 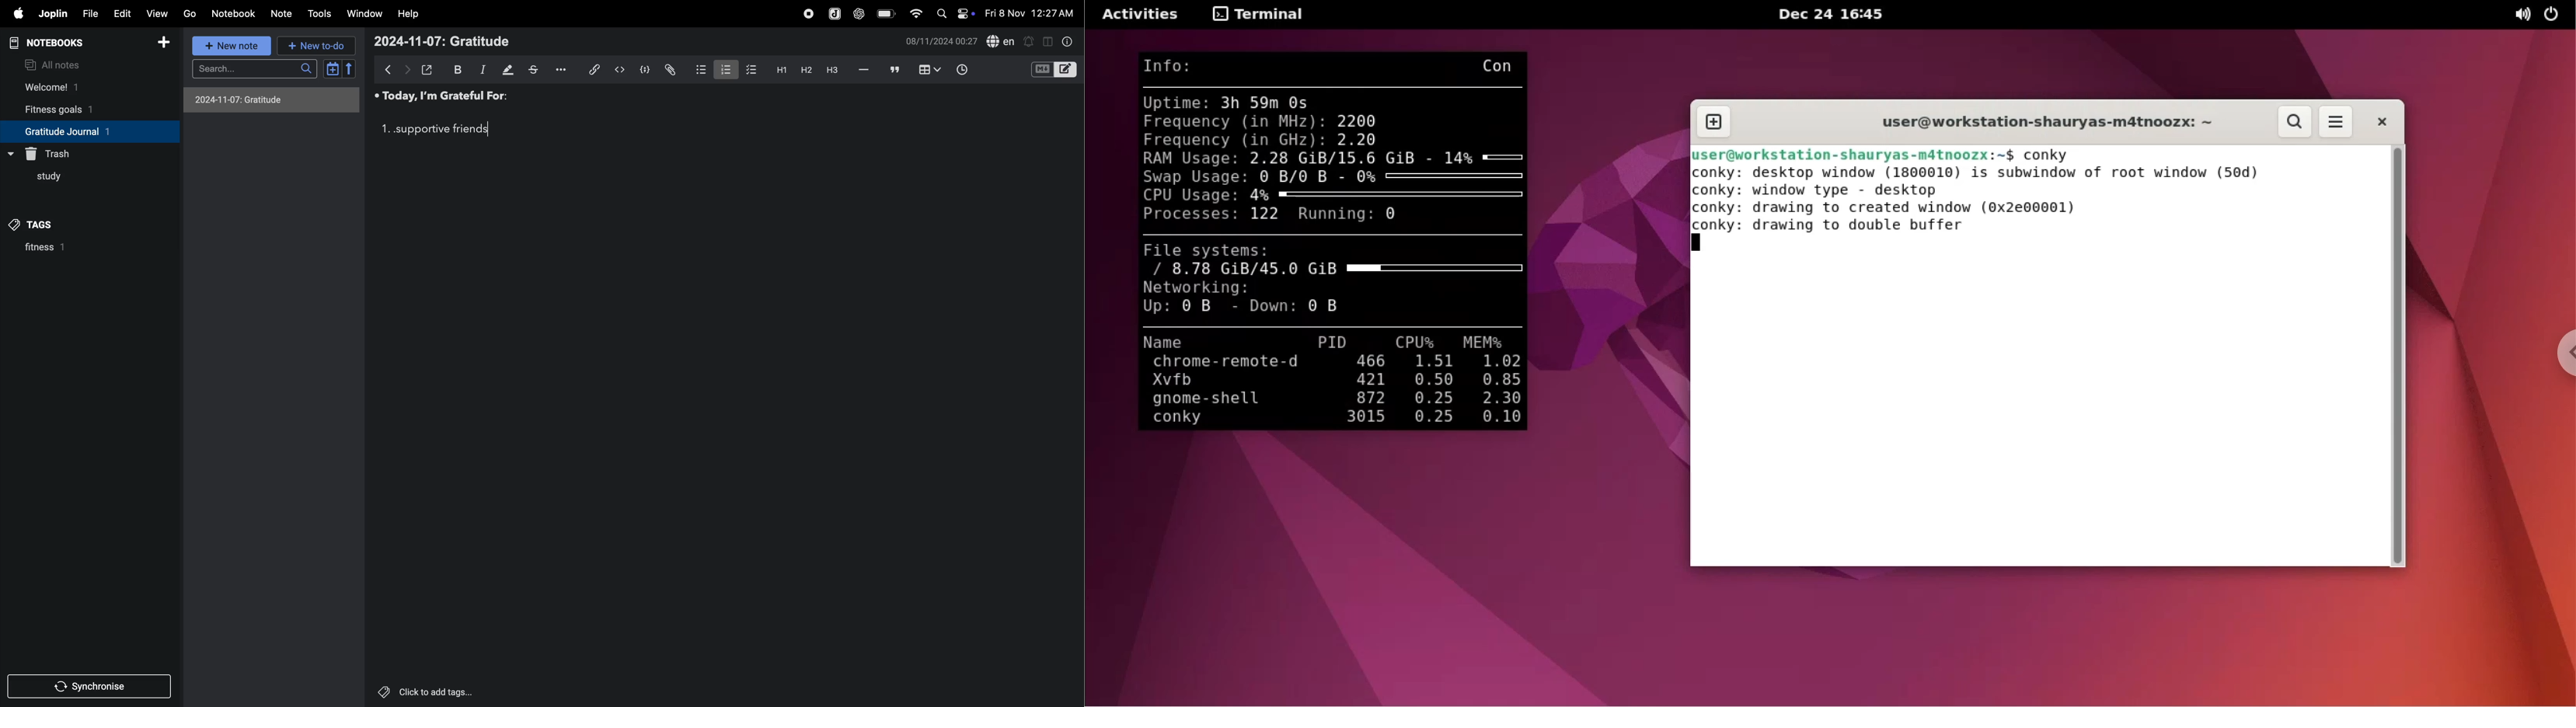 What do you see at coordinates (508, 69) in the screenshot?
I see `highlight` at bounding box center [508, 69].